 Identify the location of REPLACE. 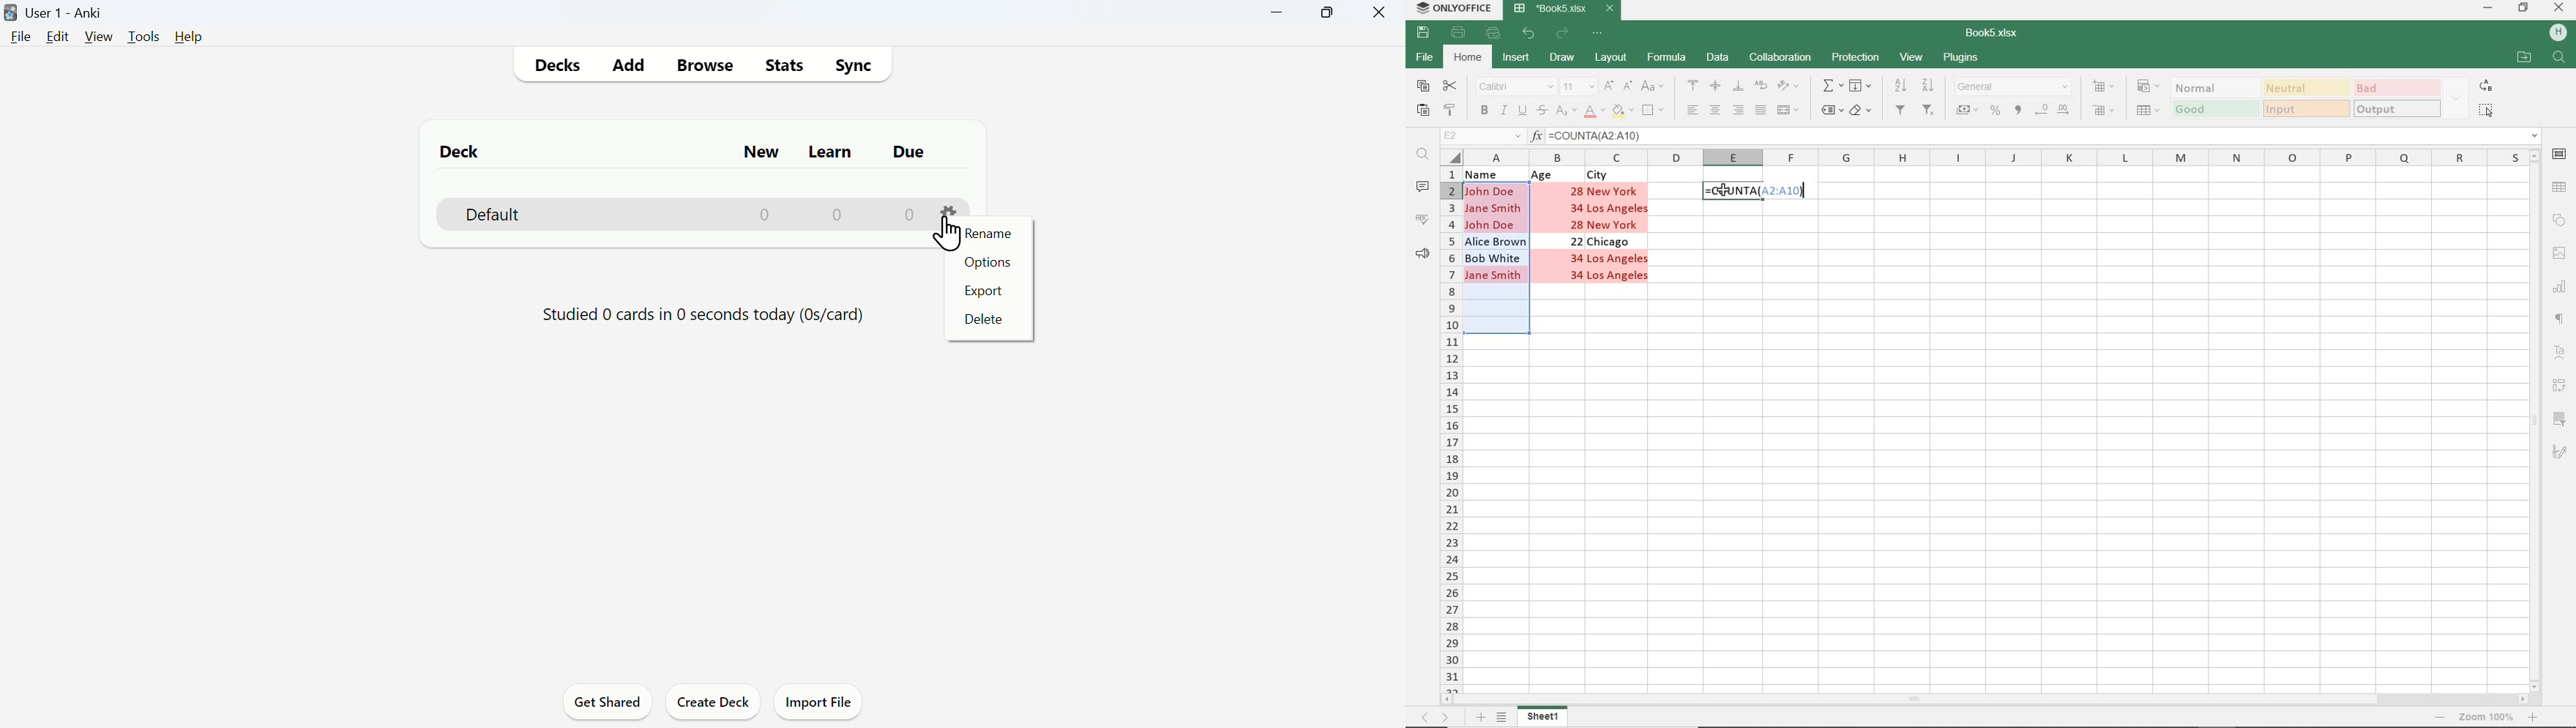
(2486, 86).